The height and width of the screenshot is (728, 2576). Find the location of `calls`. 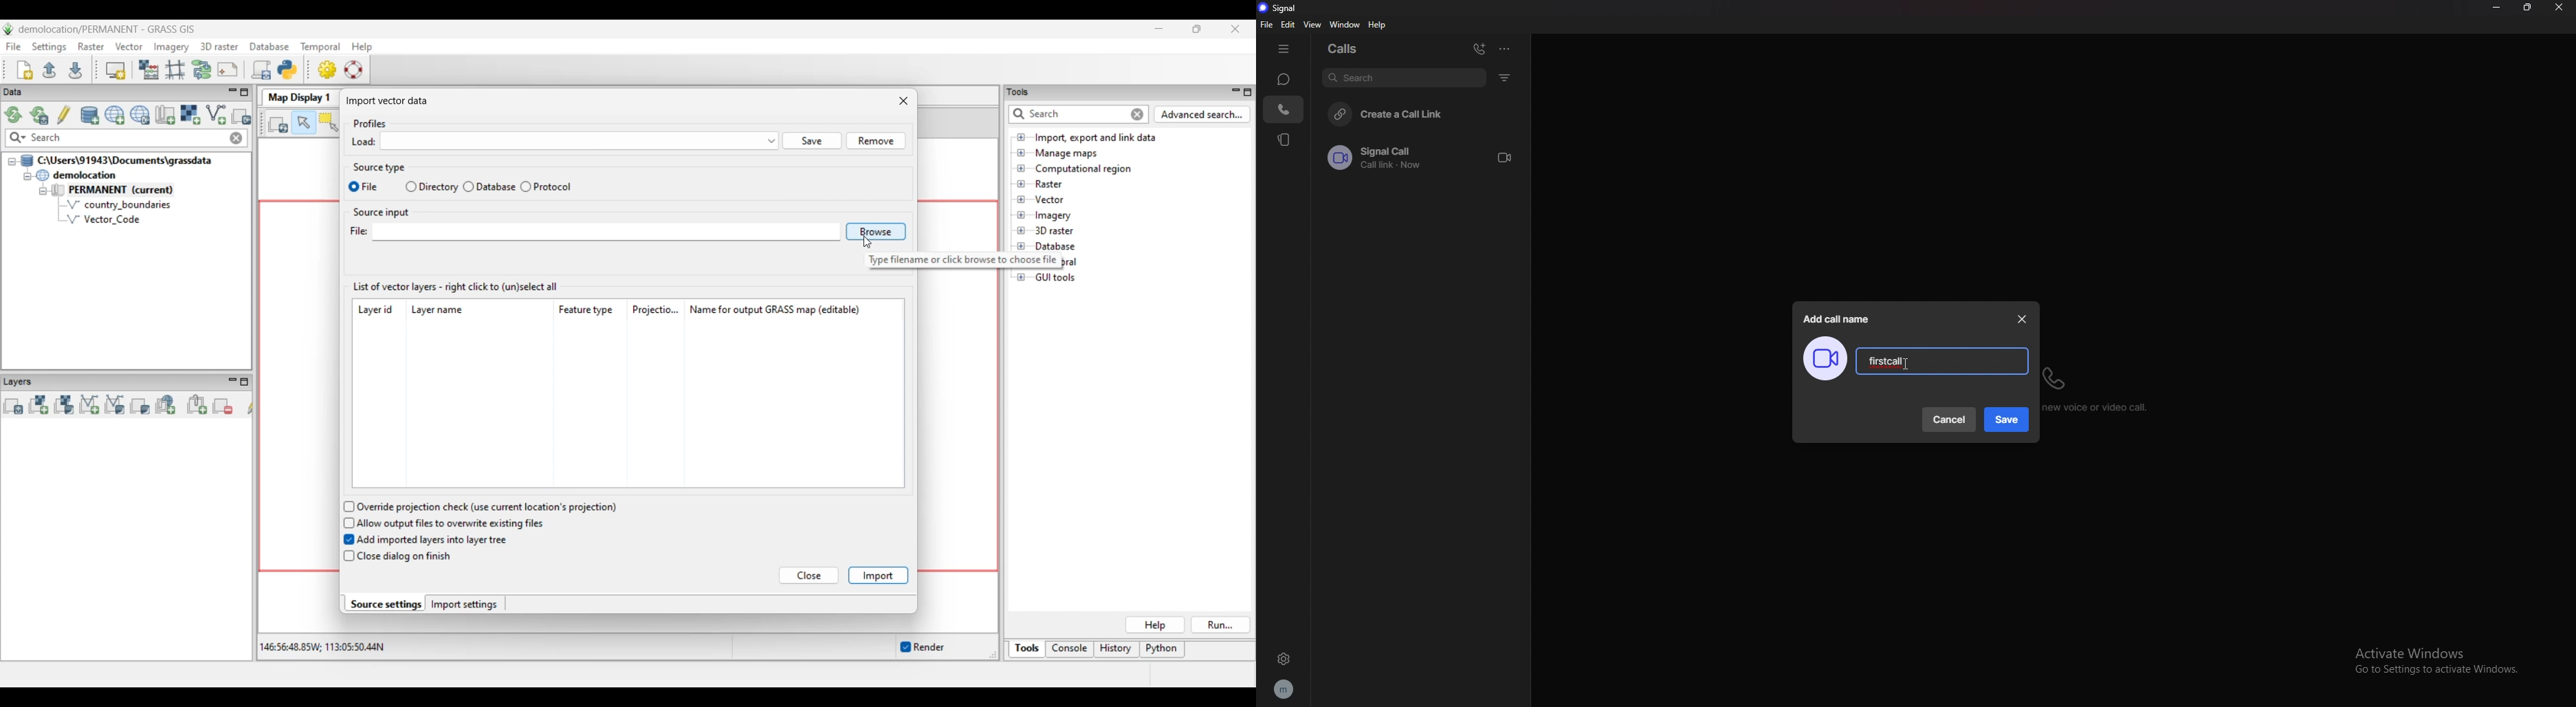

calls is located at coordinates (1347, 47).